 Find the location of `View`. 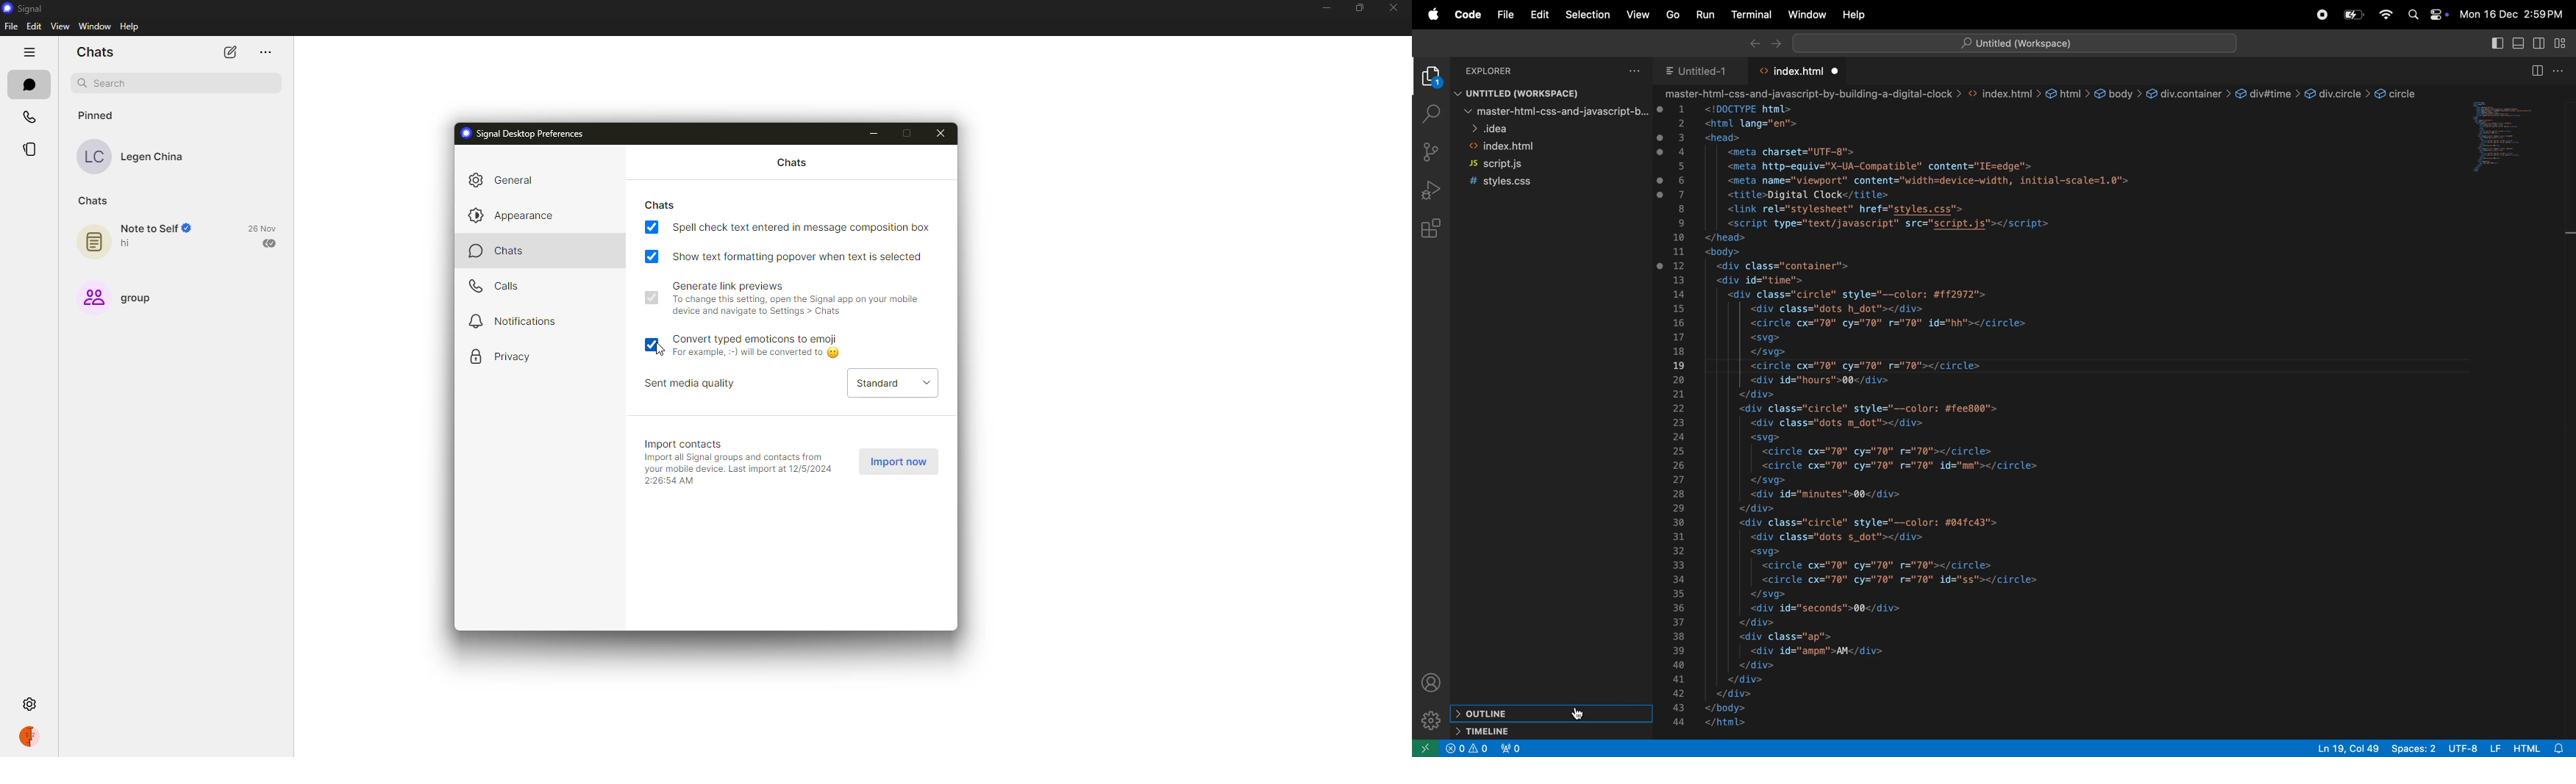

View is located at coordinates (1637, 17).